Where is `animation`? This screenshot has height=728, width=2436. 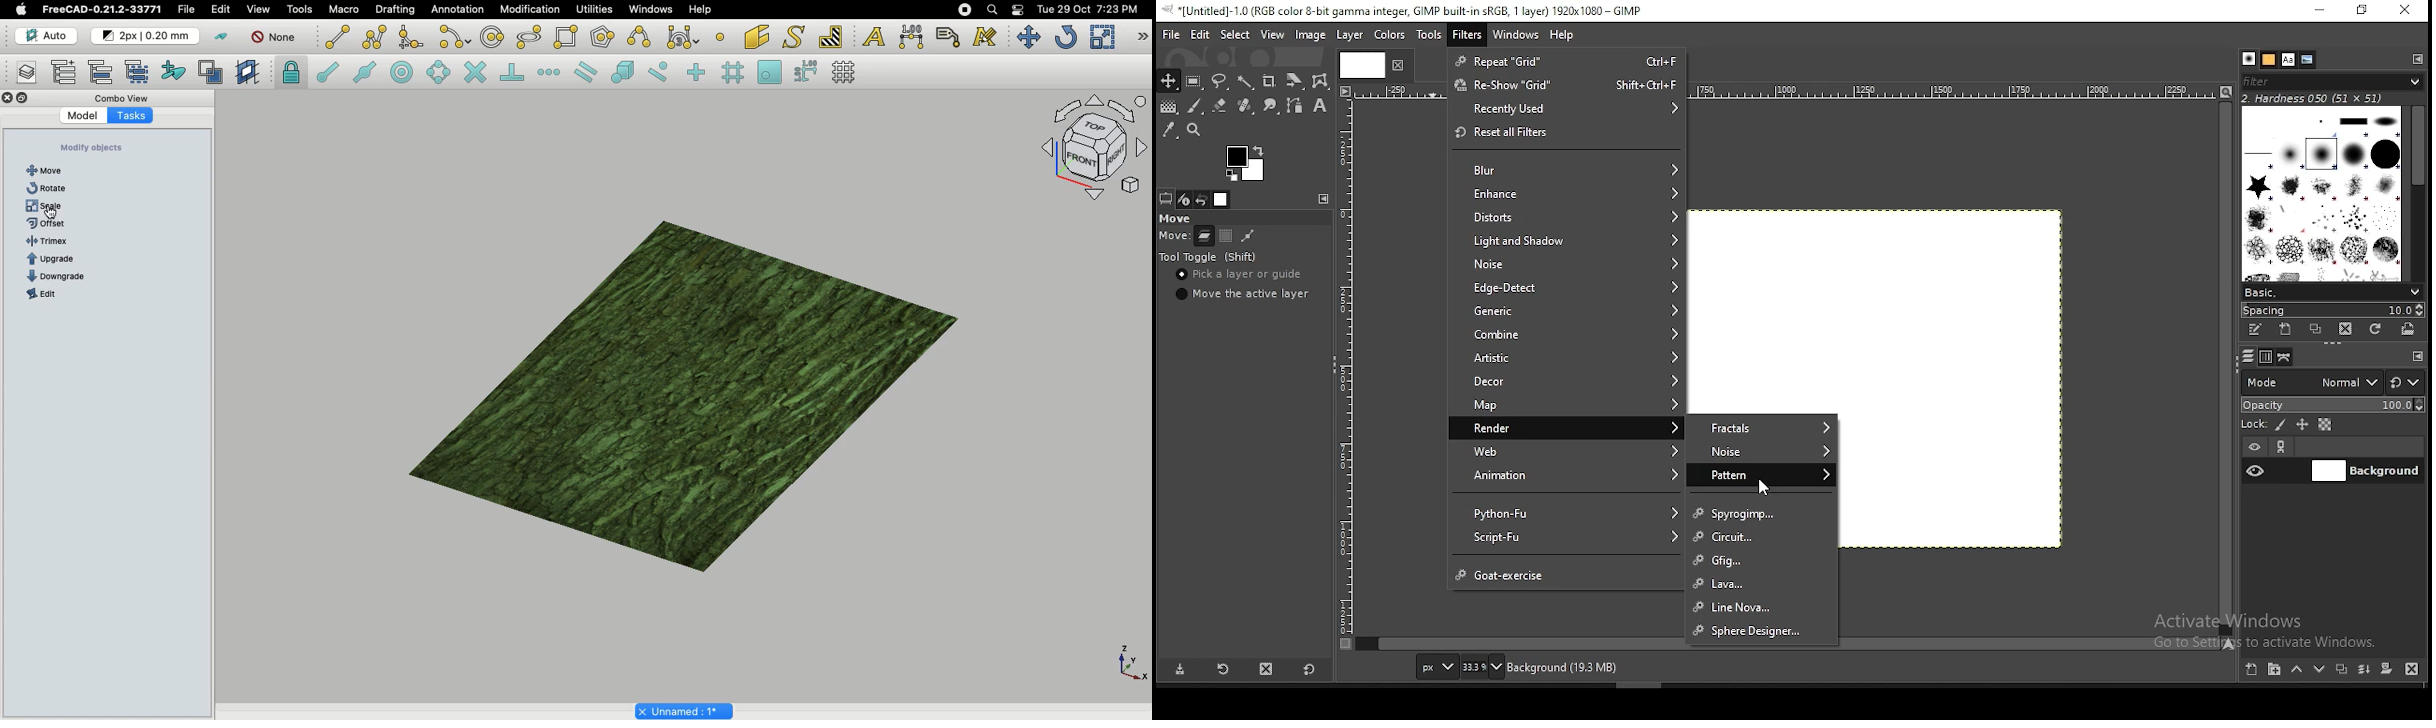 animation is located at coordinates (1564, 476).